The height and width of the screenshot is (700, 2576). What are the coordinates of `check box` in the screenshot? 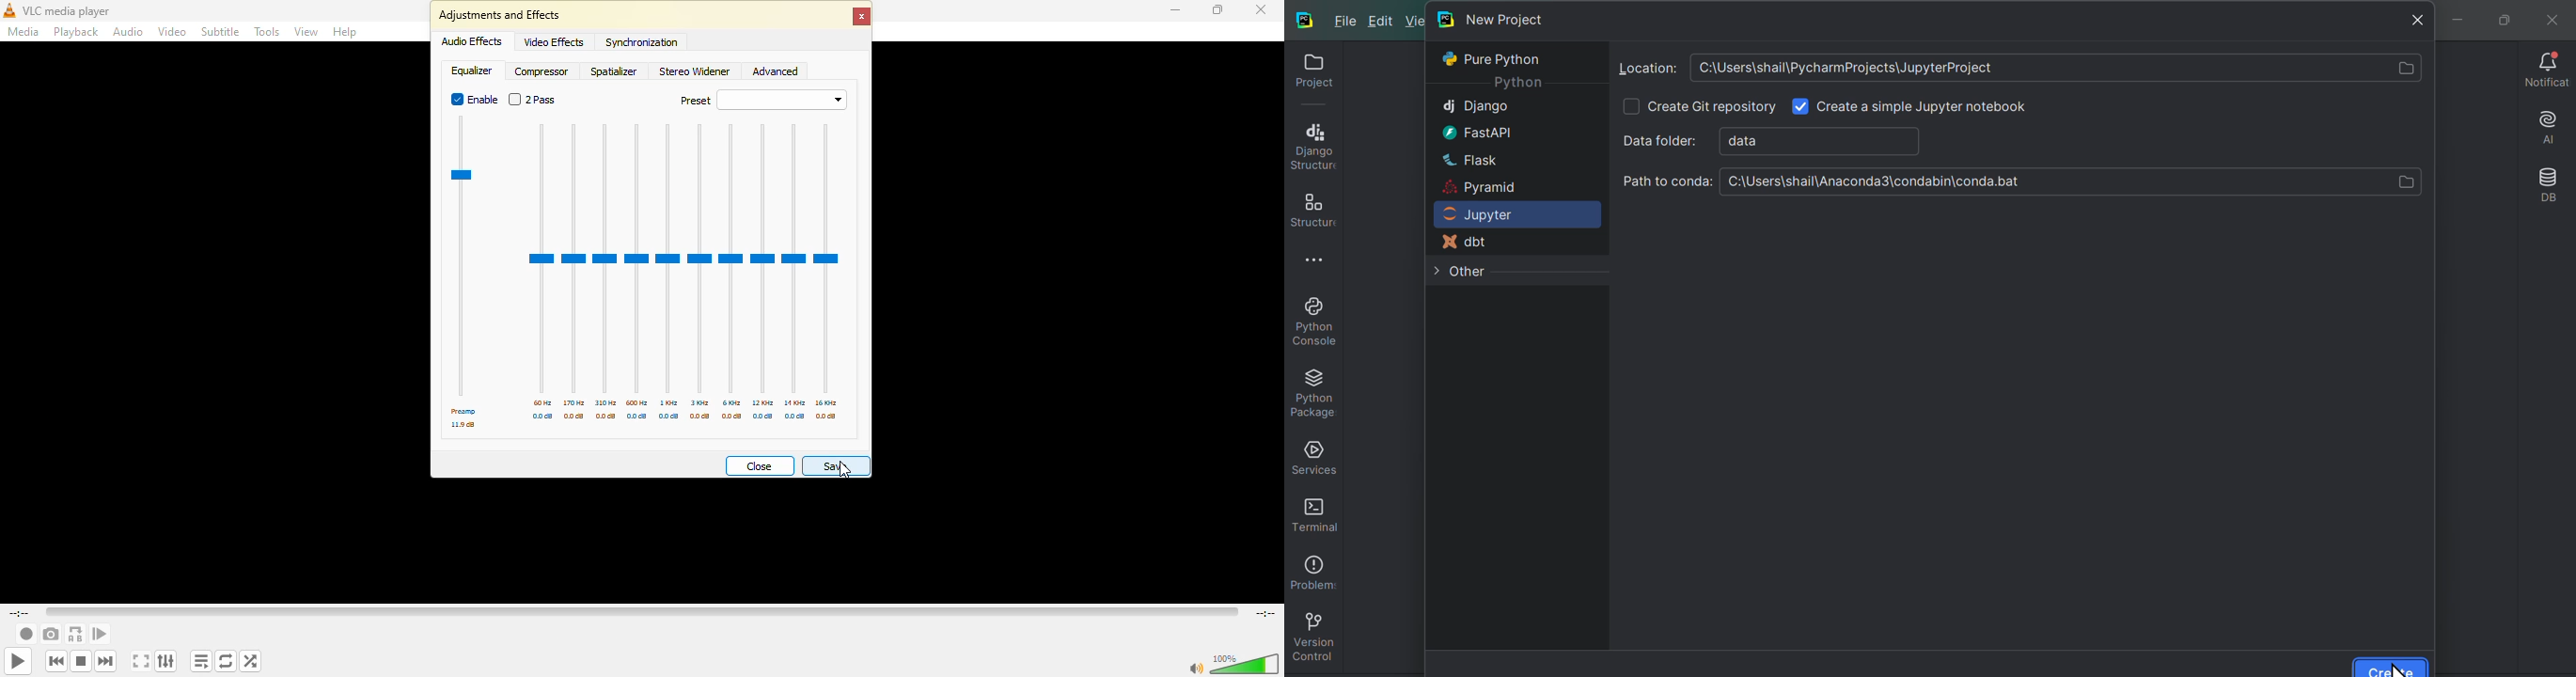 It's located at (1799, 106).